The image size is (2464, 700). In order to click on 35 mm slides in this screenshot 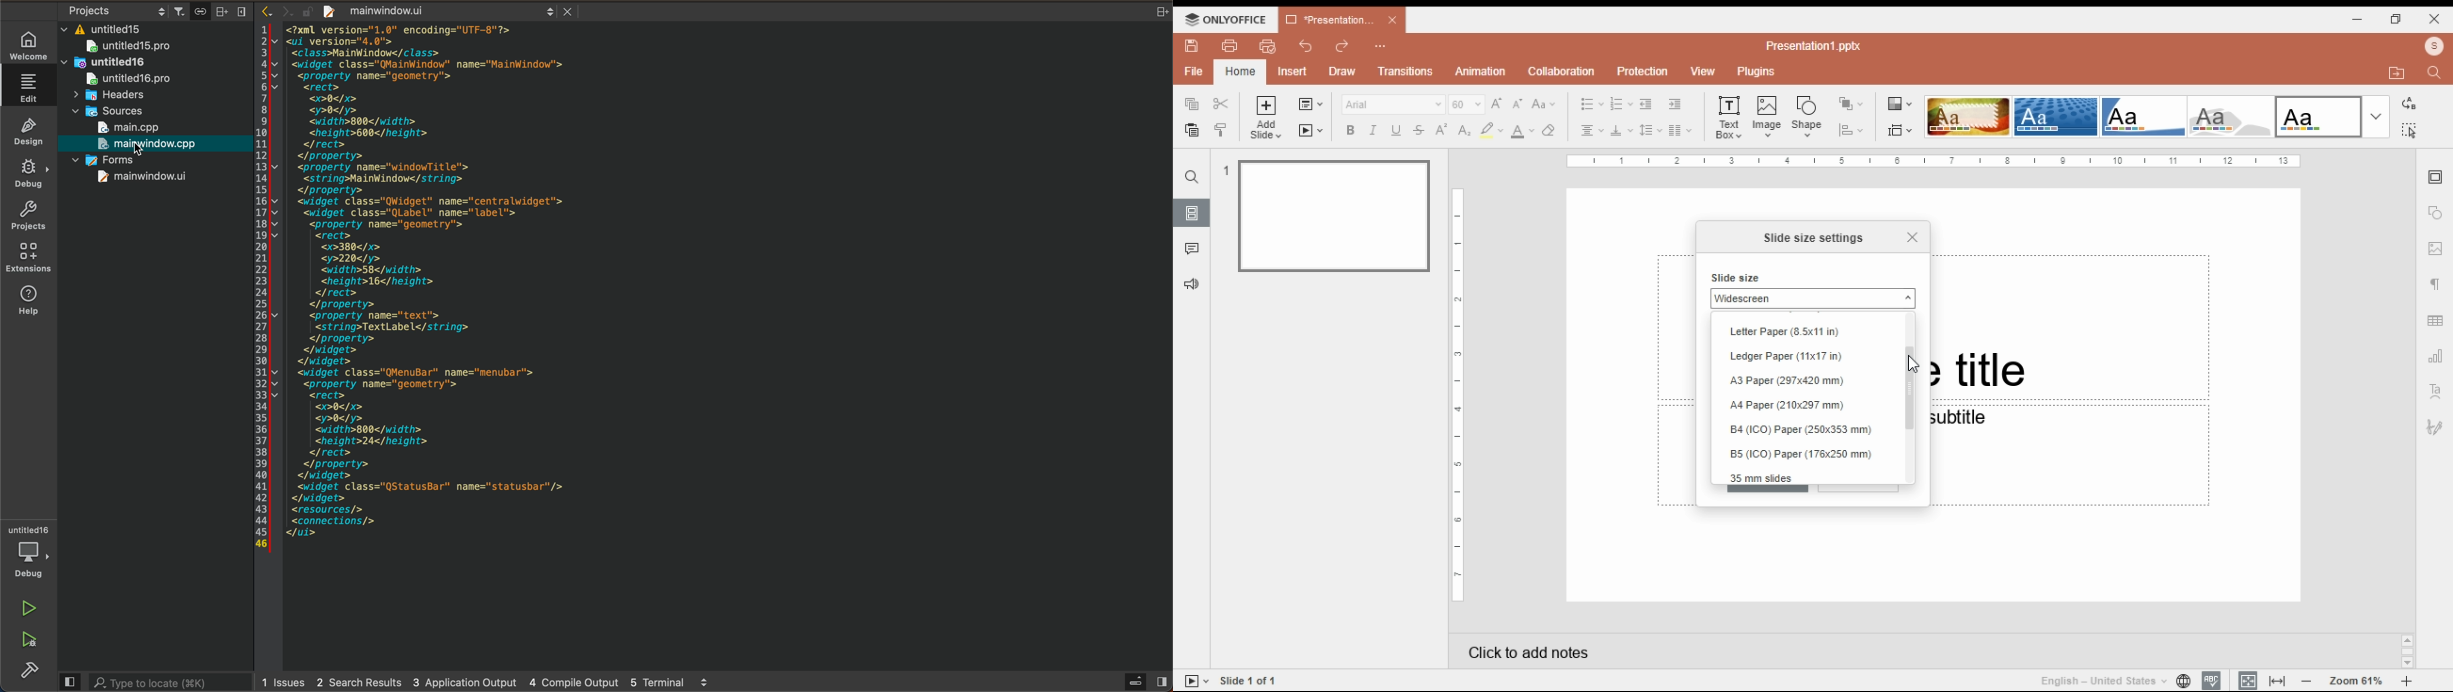, I will do `click(1765, 477)`.